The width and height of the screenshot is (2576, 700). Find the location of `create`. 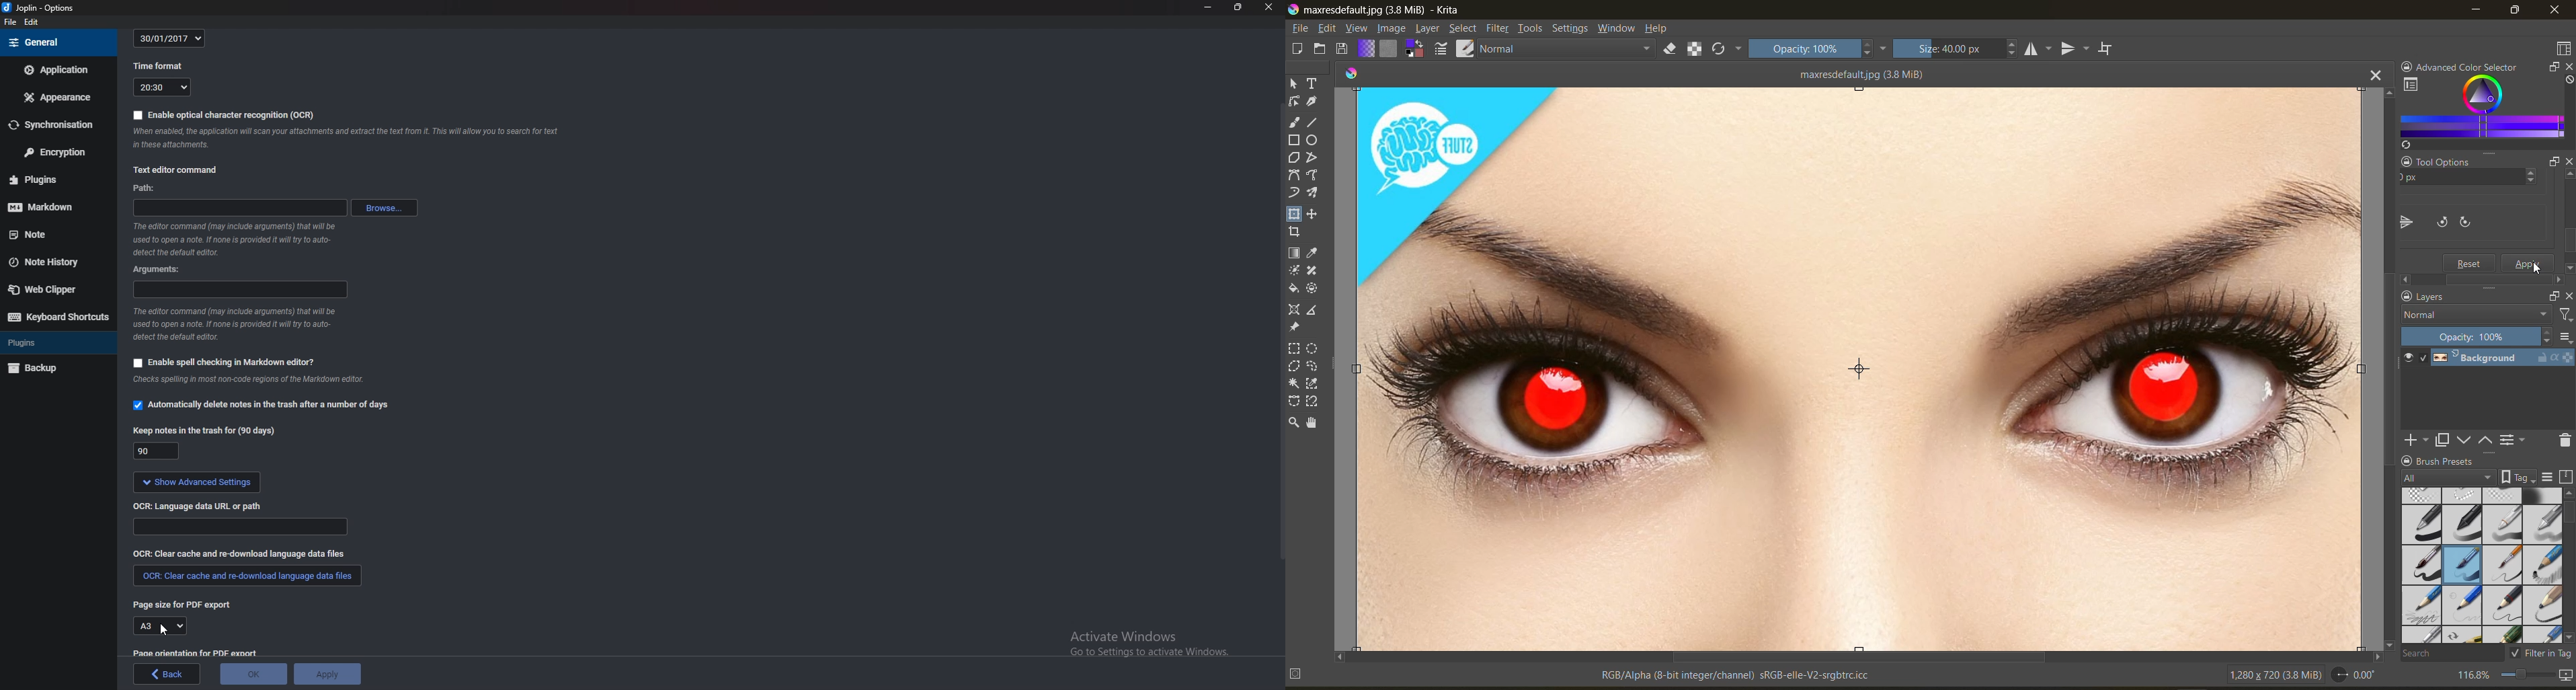

create is located at coordinates (1296, 50).